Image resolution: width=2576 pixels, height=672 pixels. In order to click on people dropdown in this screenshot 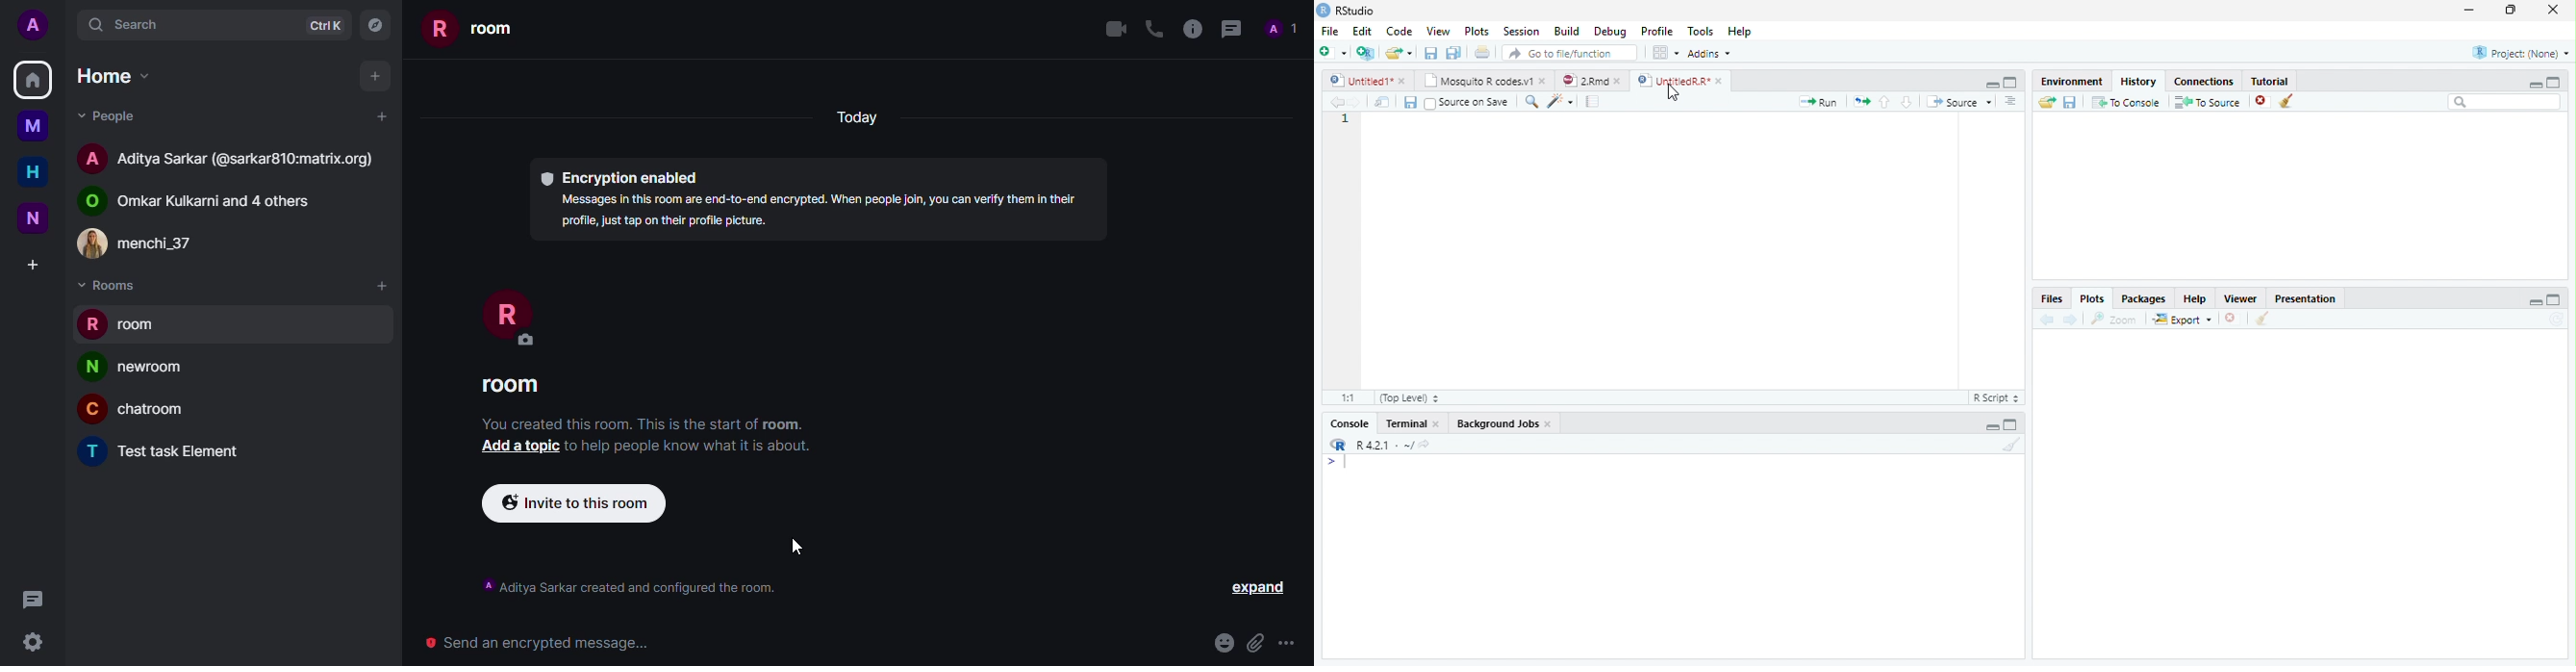, I will do `click(116, 115)`.